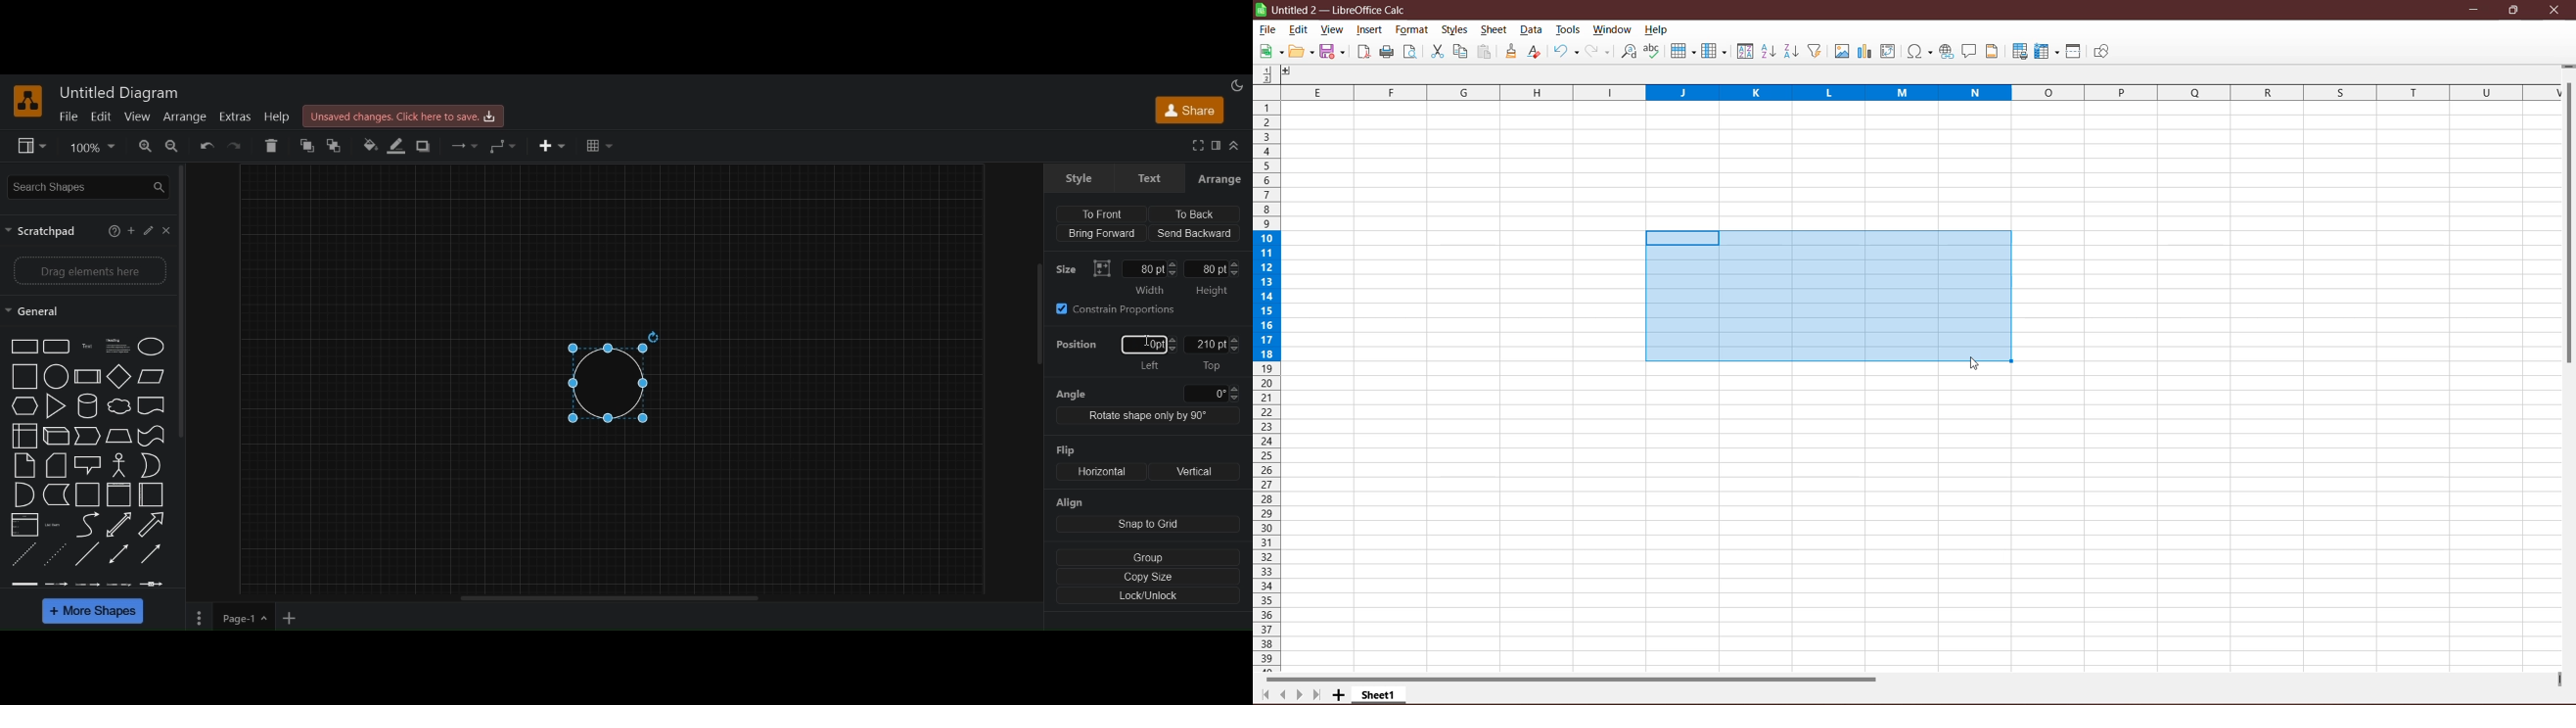  What do you see at coordinates (1219, 179) in the screenshot?
I see `arrange` at bounding box center [1219, 179].